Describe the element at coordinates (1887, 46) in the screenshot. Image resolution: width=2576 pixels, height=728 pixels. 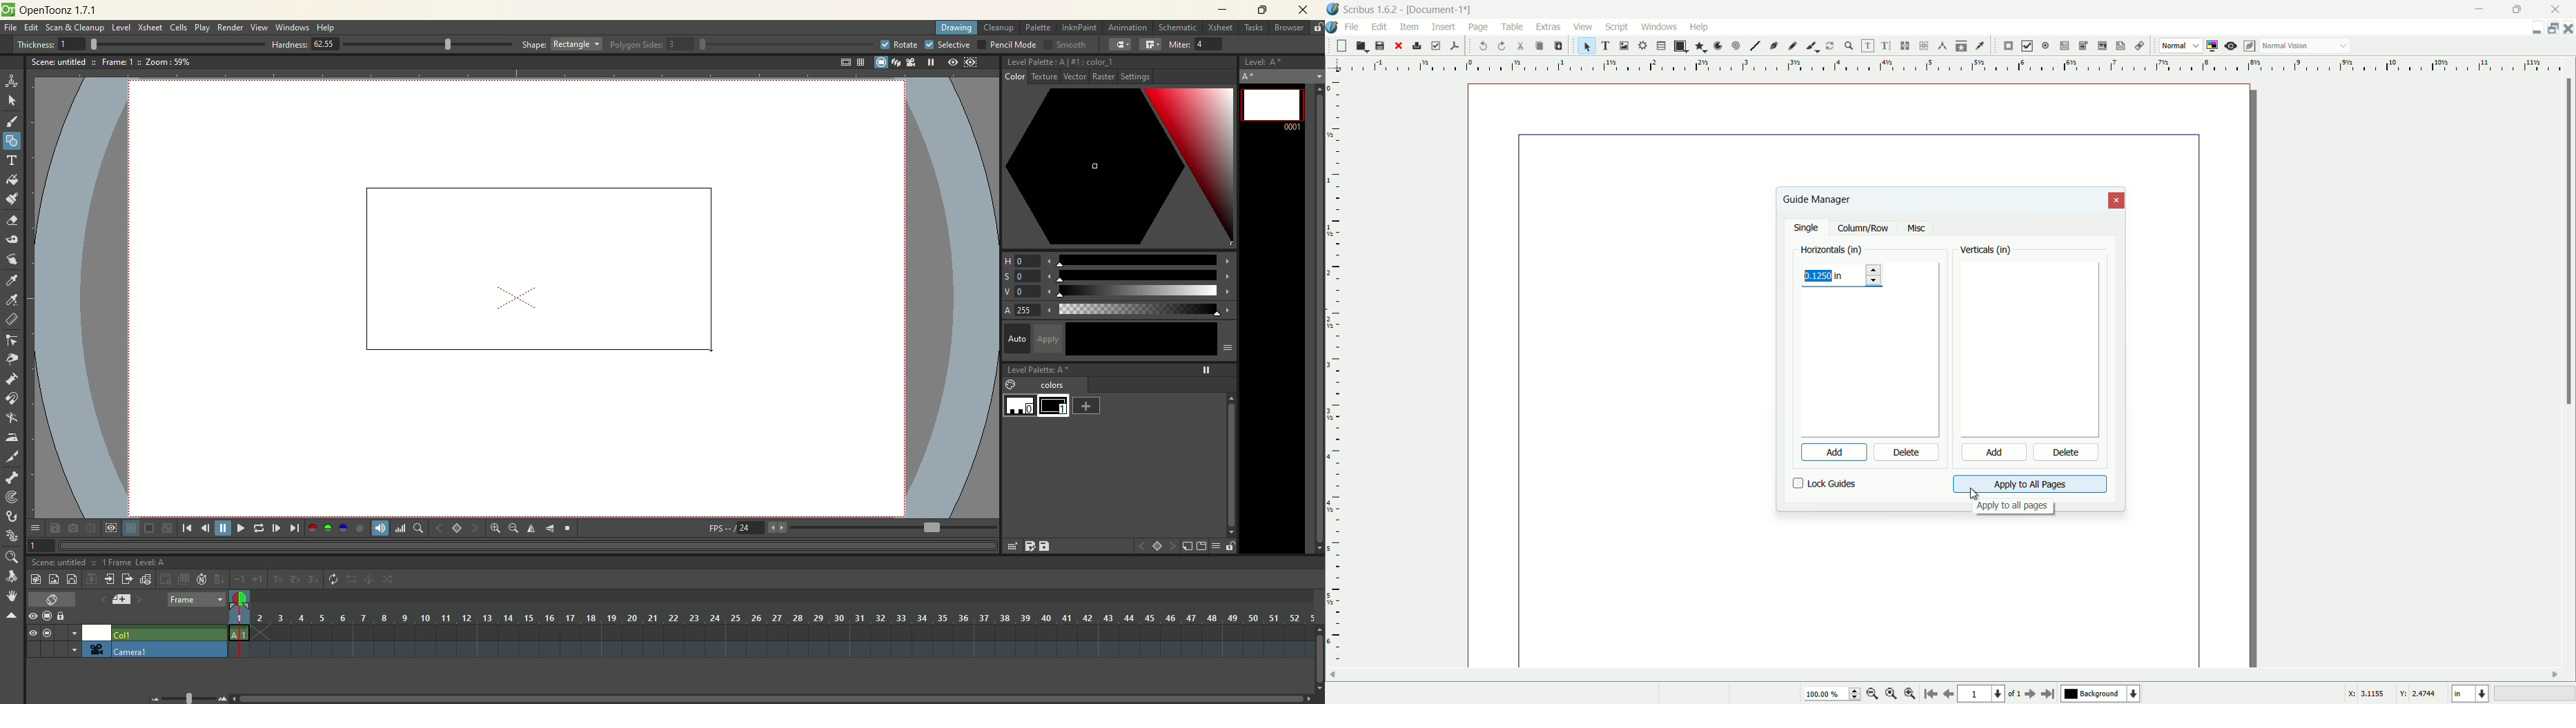
I see `edit text with story editor` at that location.